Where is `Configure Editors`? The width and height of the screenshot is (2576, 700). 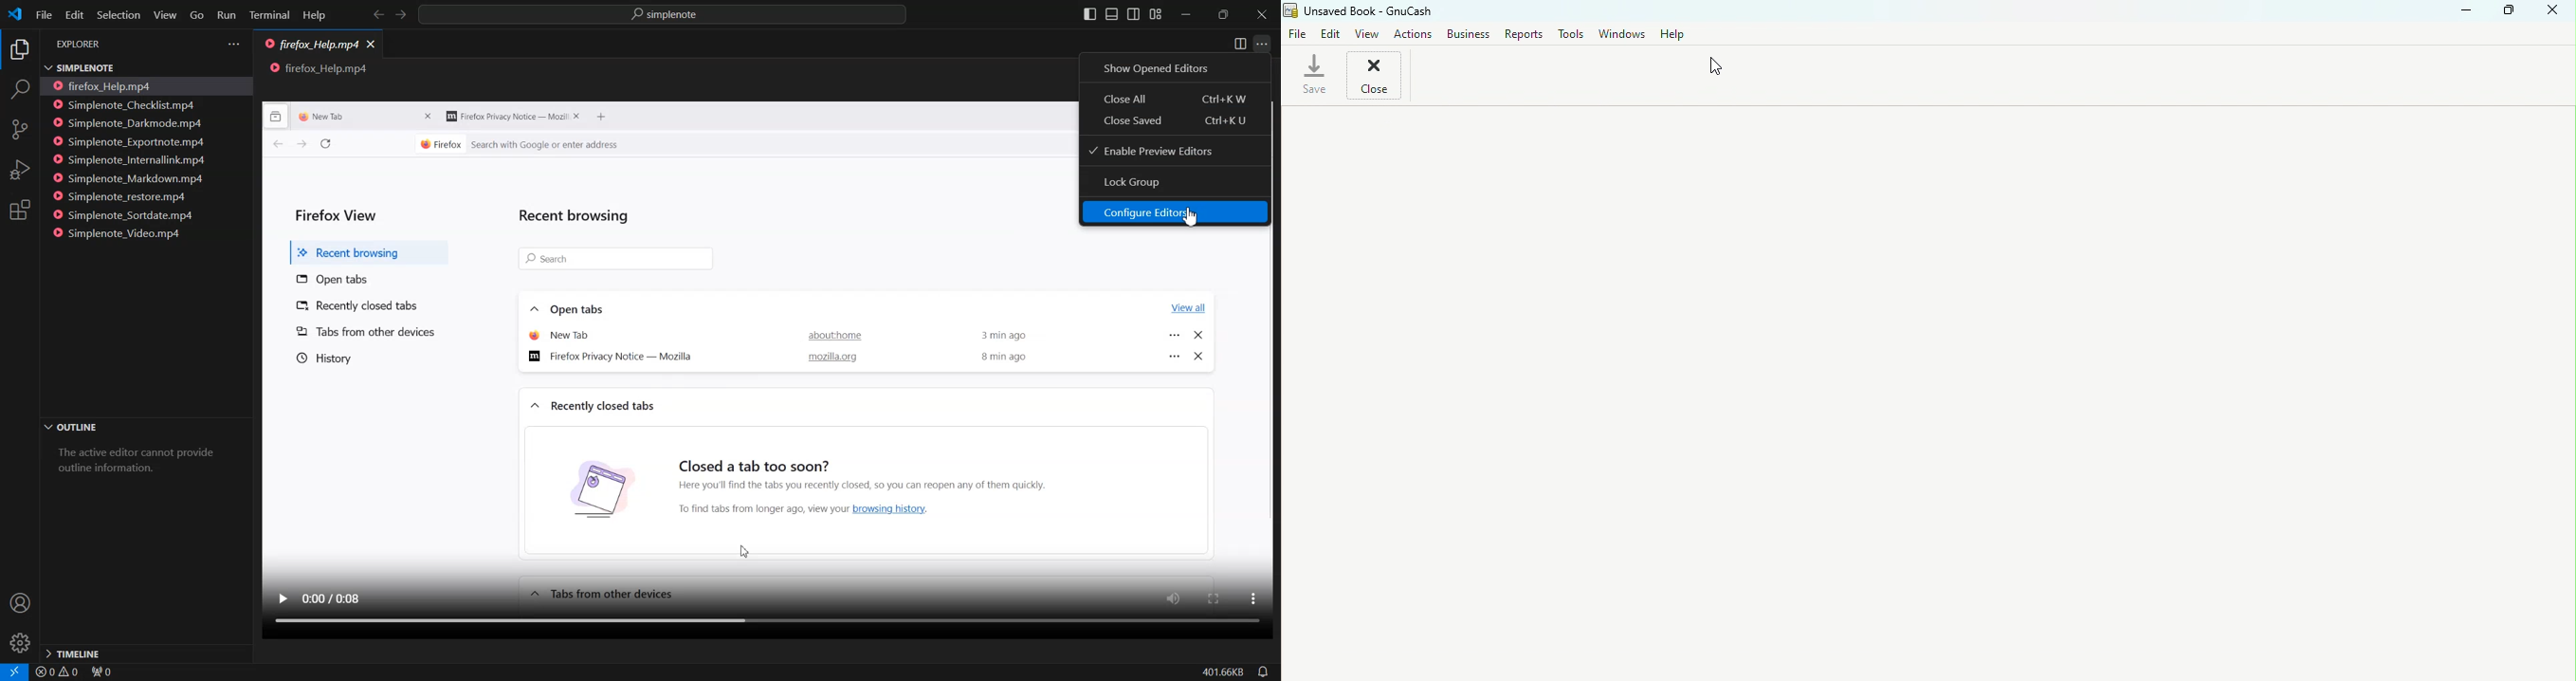 Configure Editors is located at coordinates (1176, 212).